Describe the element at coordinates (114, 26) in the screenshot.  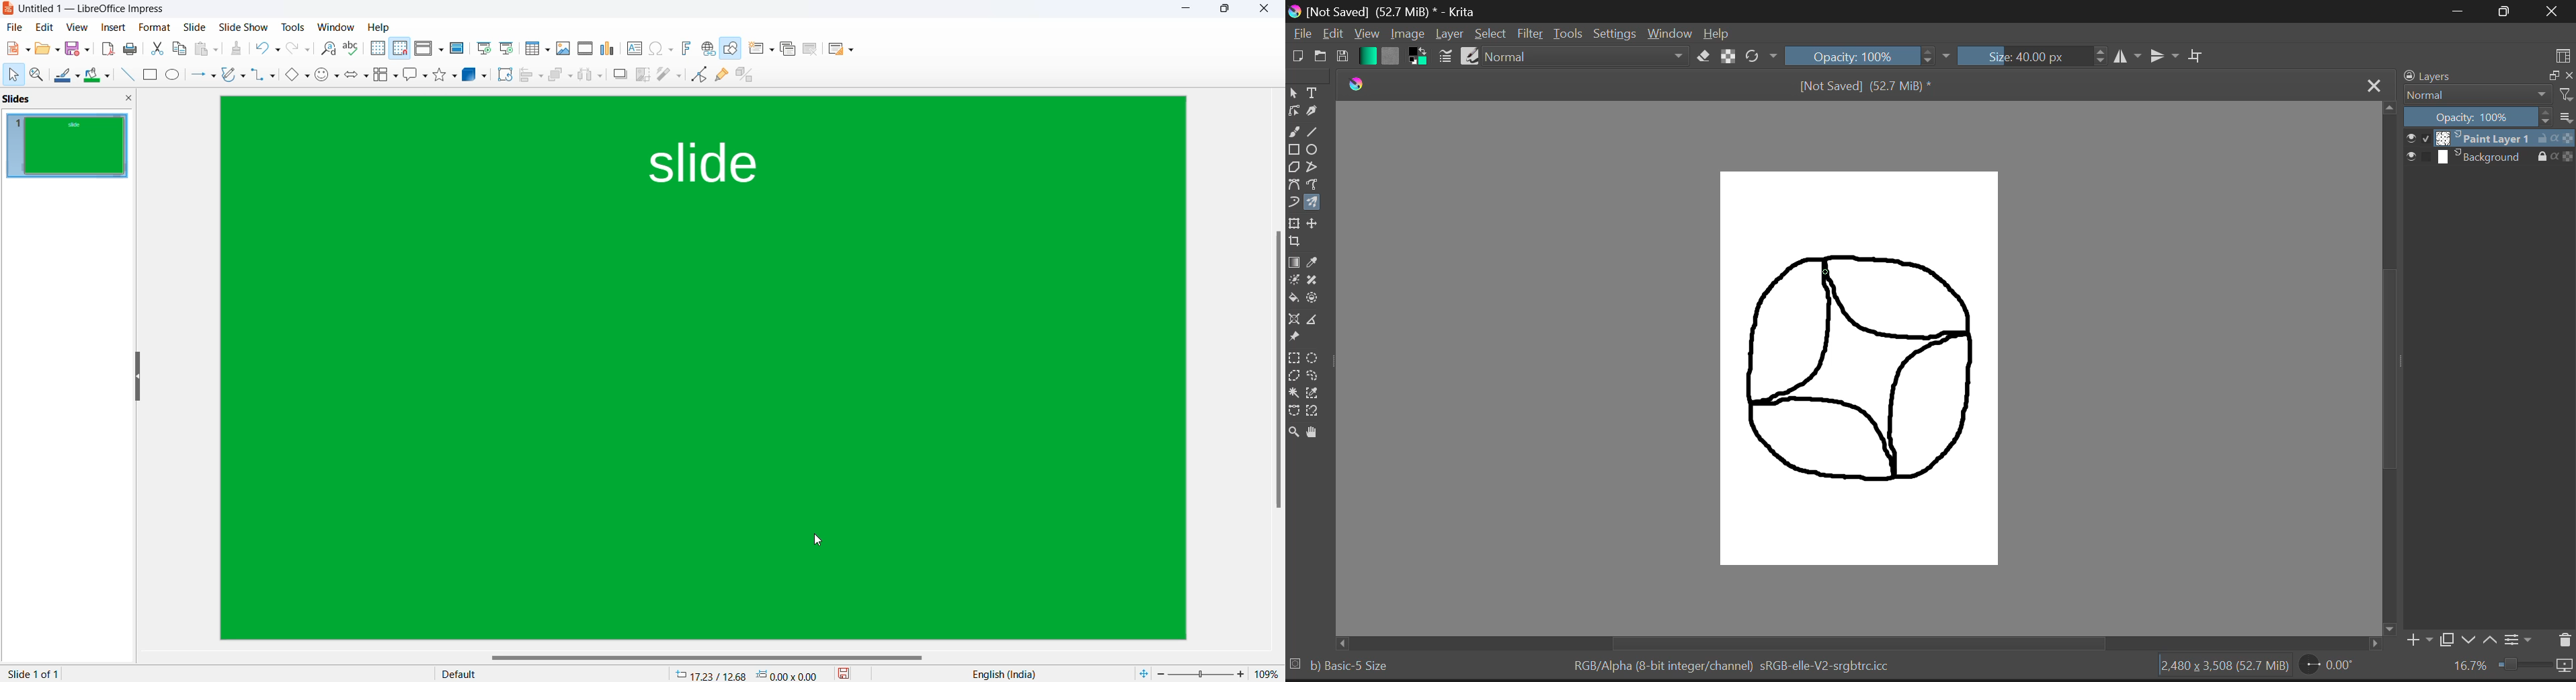
I see `insert` at that location.